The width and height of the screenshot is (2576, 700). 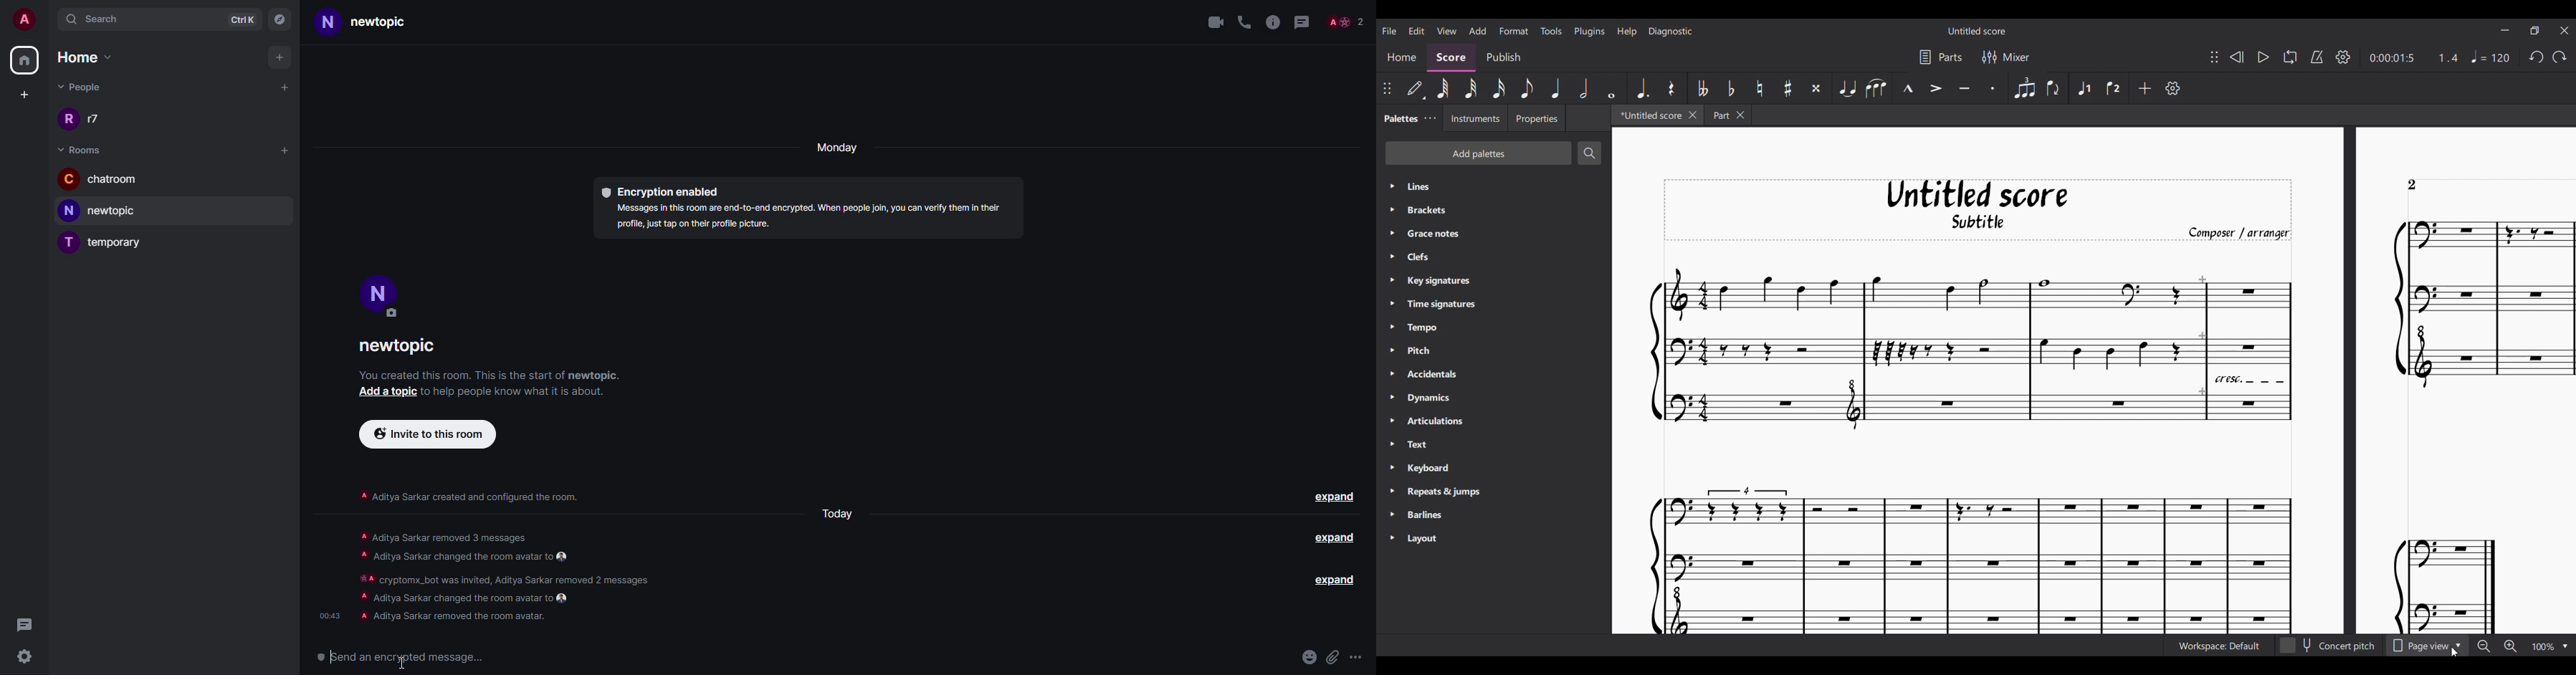 I want to click on people, so click(x=82, y=87).